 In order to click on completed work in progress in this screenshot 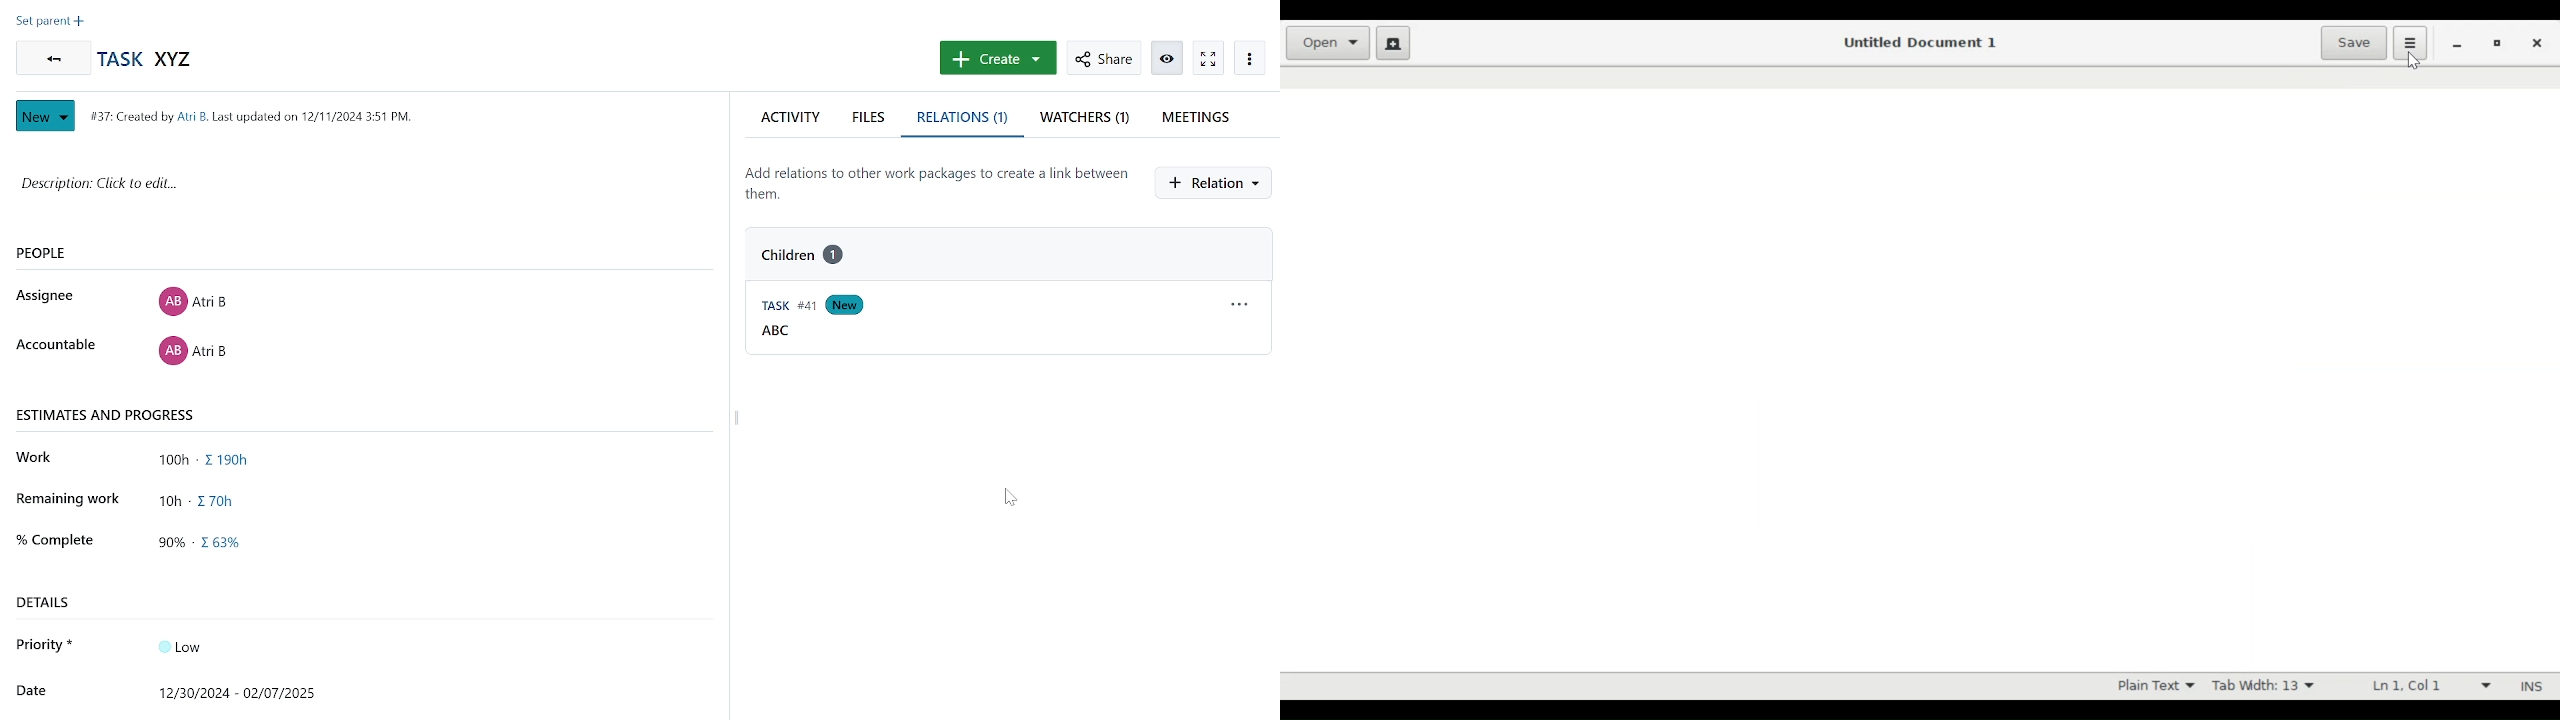, I will do `click(209, 545)`.